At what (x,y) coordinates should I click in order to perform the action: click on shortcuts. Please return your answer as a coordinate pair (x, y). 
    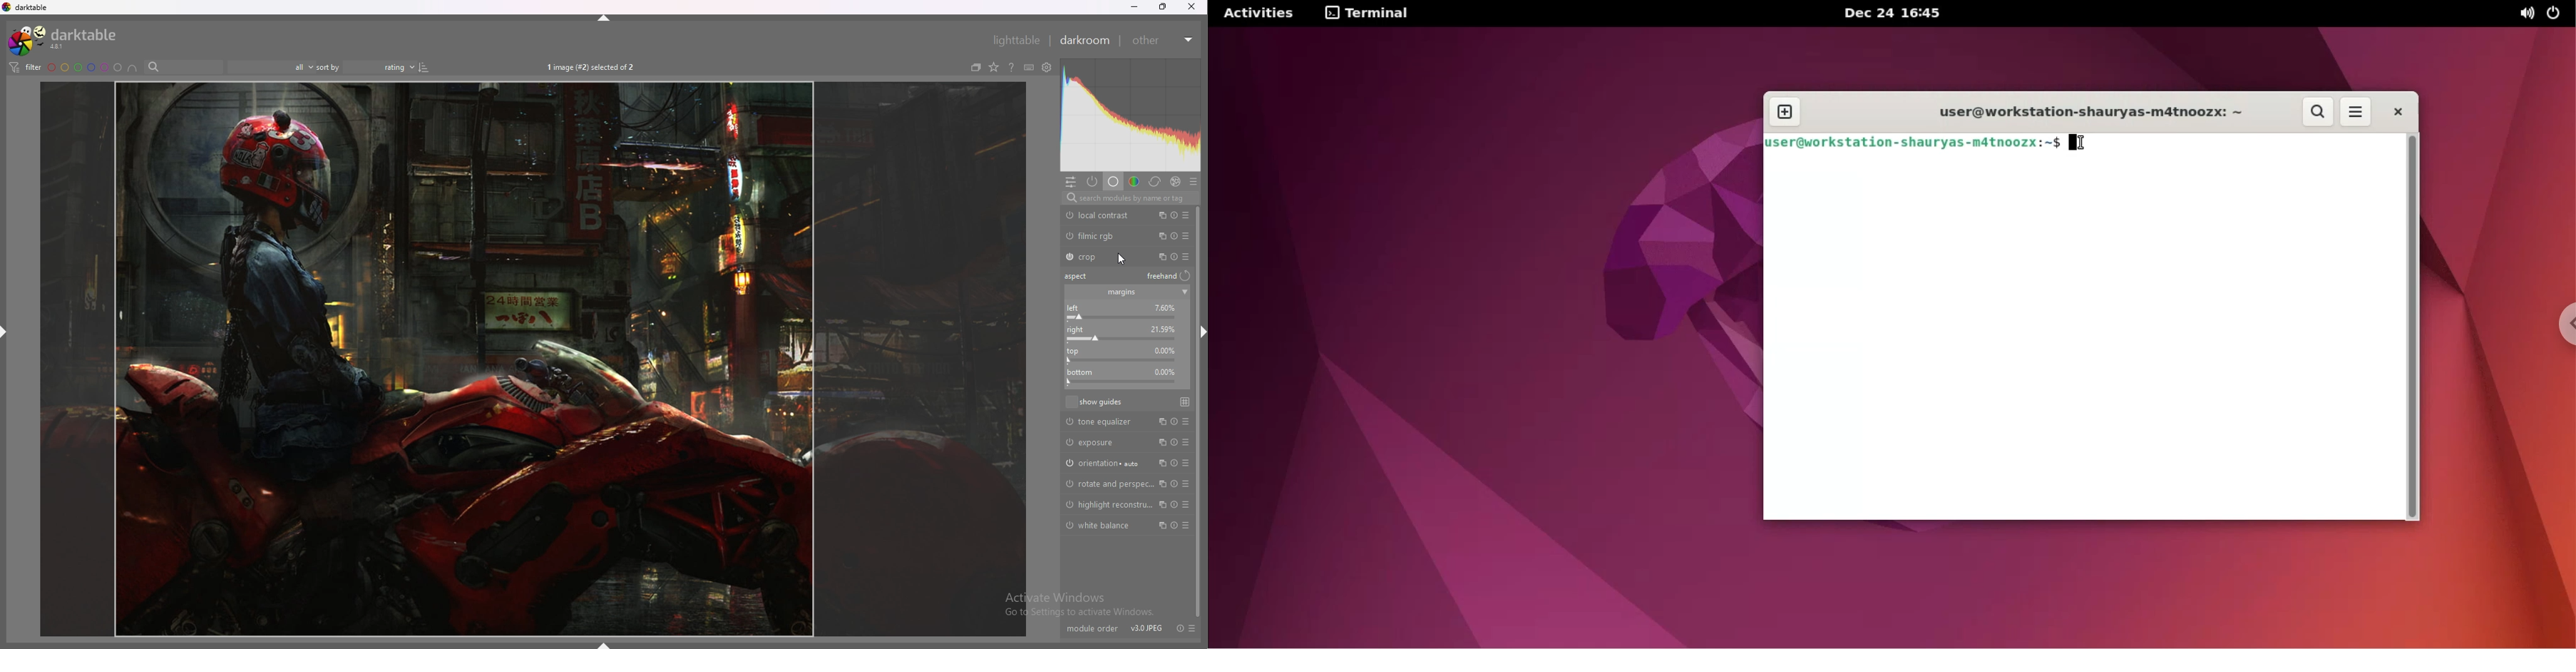
    Looking at the image, I should click on (1029, 67).